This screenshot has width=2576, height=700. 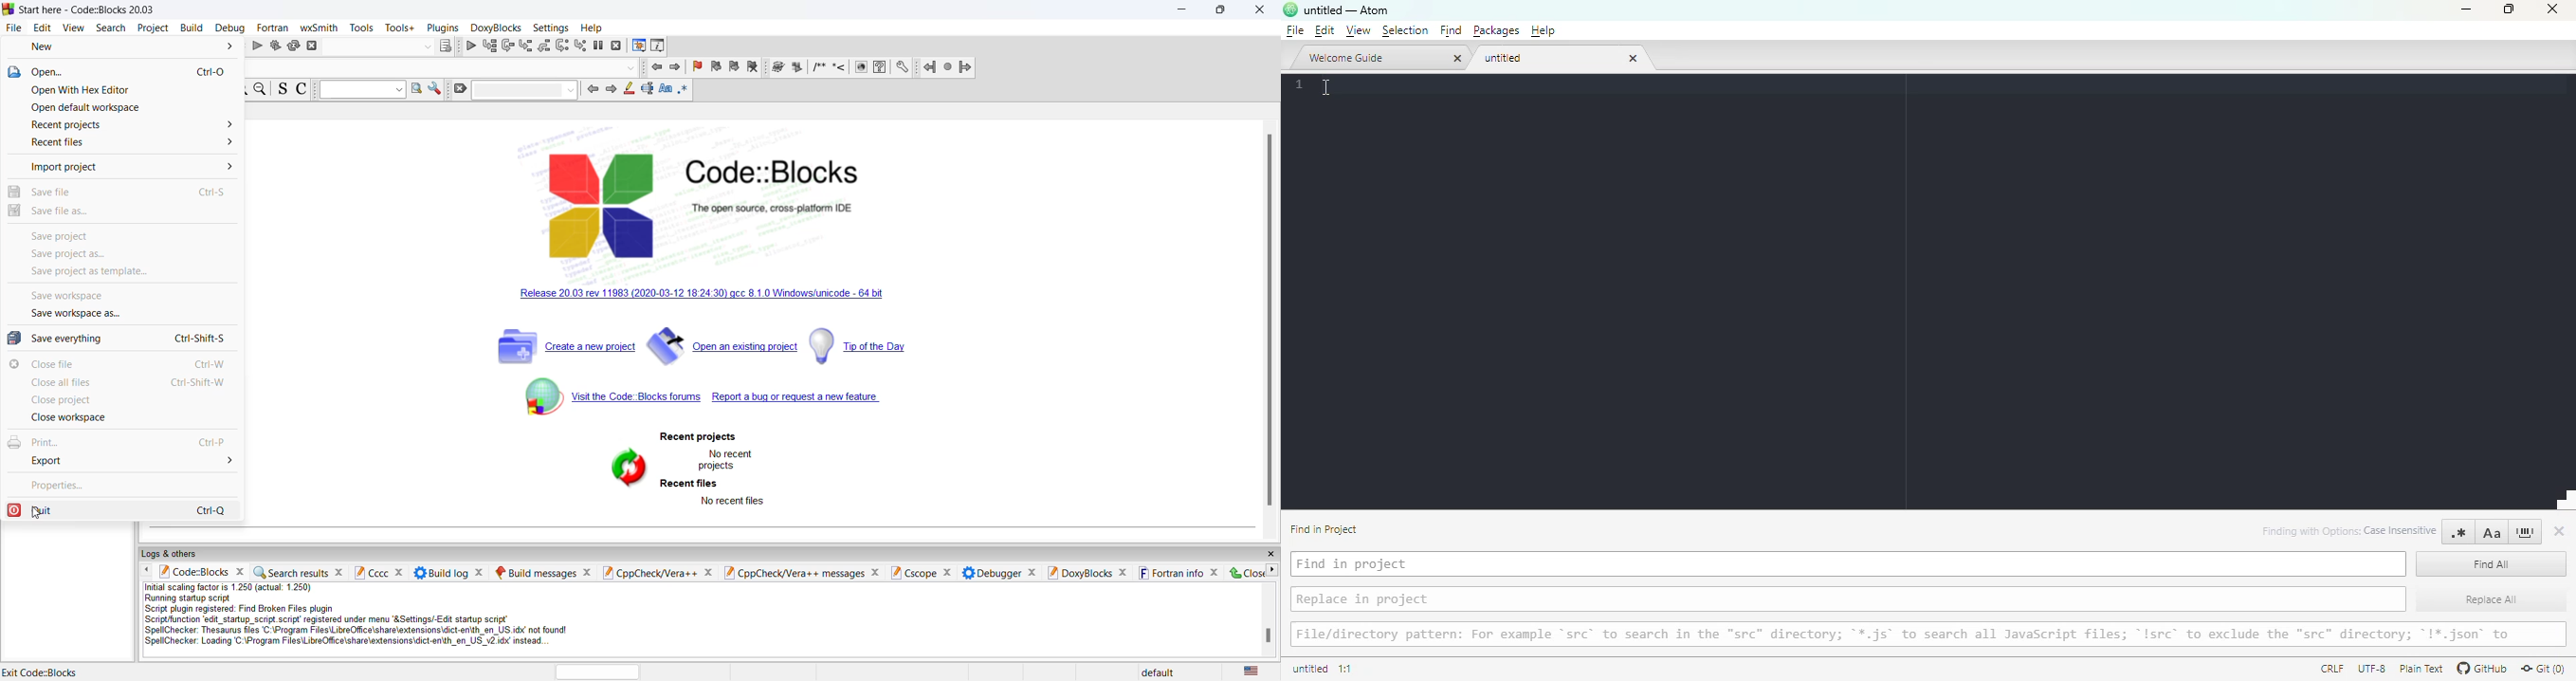 I want to click on untitled, so click(x=1550, y=58).